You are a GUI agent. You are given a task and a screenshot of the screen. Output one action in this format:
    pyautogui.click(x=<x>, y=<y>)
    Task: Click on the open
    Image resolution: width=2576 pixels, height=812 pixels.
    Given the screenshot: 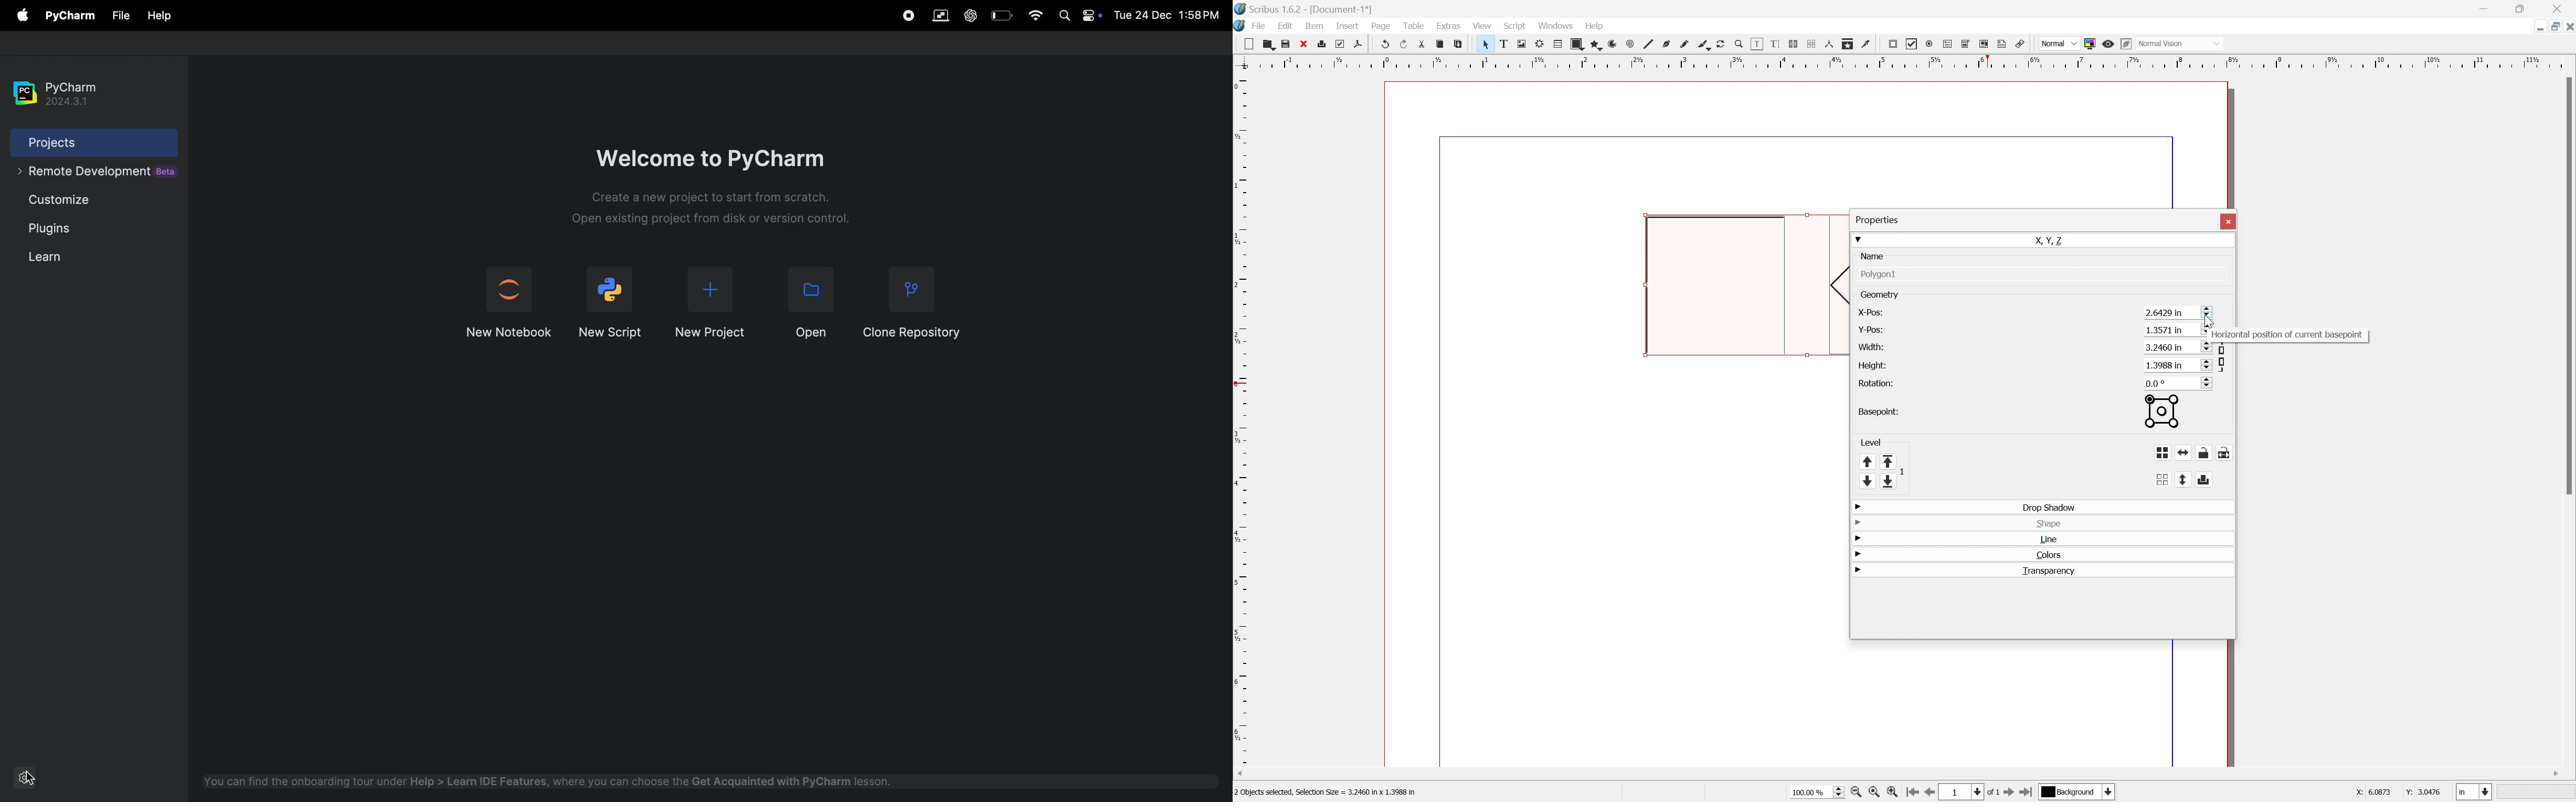 What is the action you would take?
    pyautogui.click(x=1269, y=43)
    